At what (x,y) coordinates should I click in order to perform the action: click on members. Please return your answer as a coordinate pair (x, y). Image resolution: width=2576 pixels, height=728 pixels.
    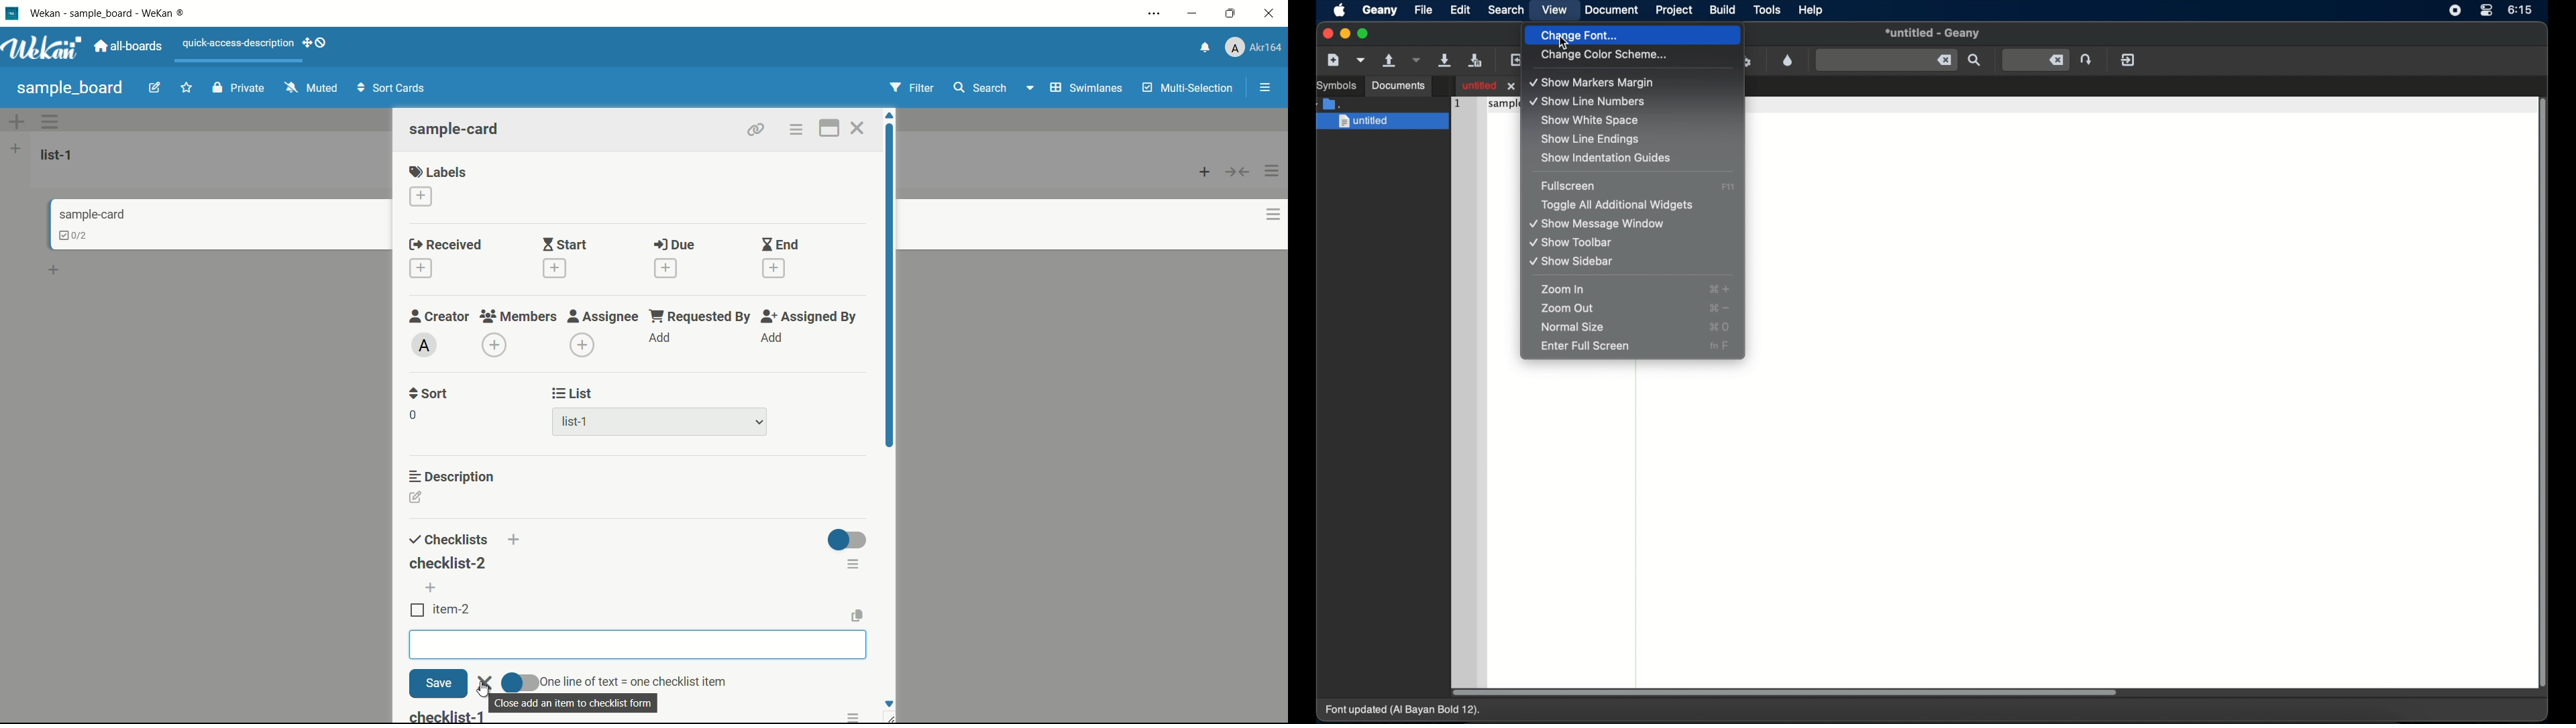
    Looking at the image, I should click on (517, 317).